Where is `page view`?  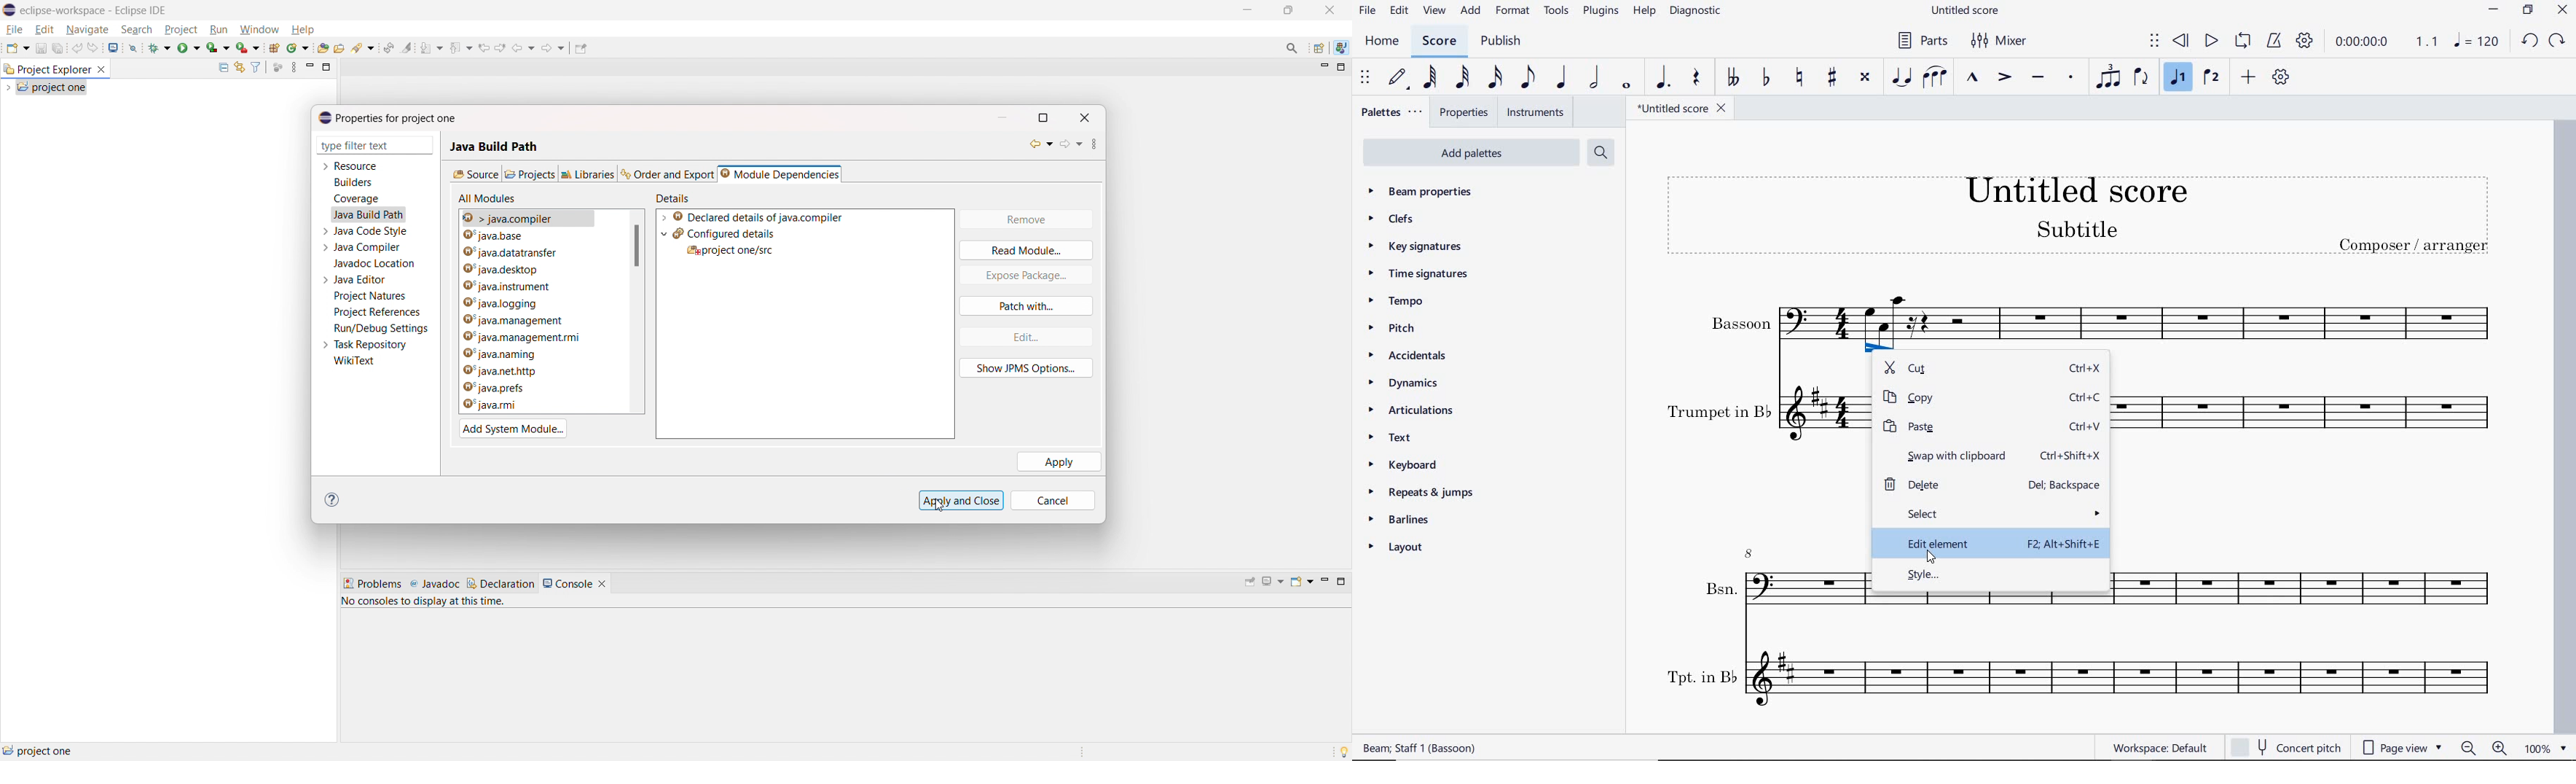 page view is located at coordinates (2400, 746).